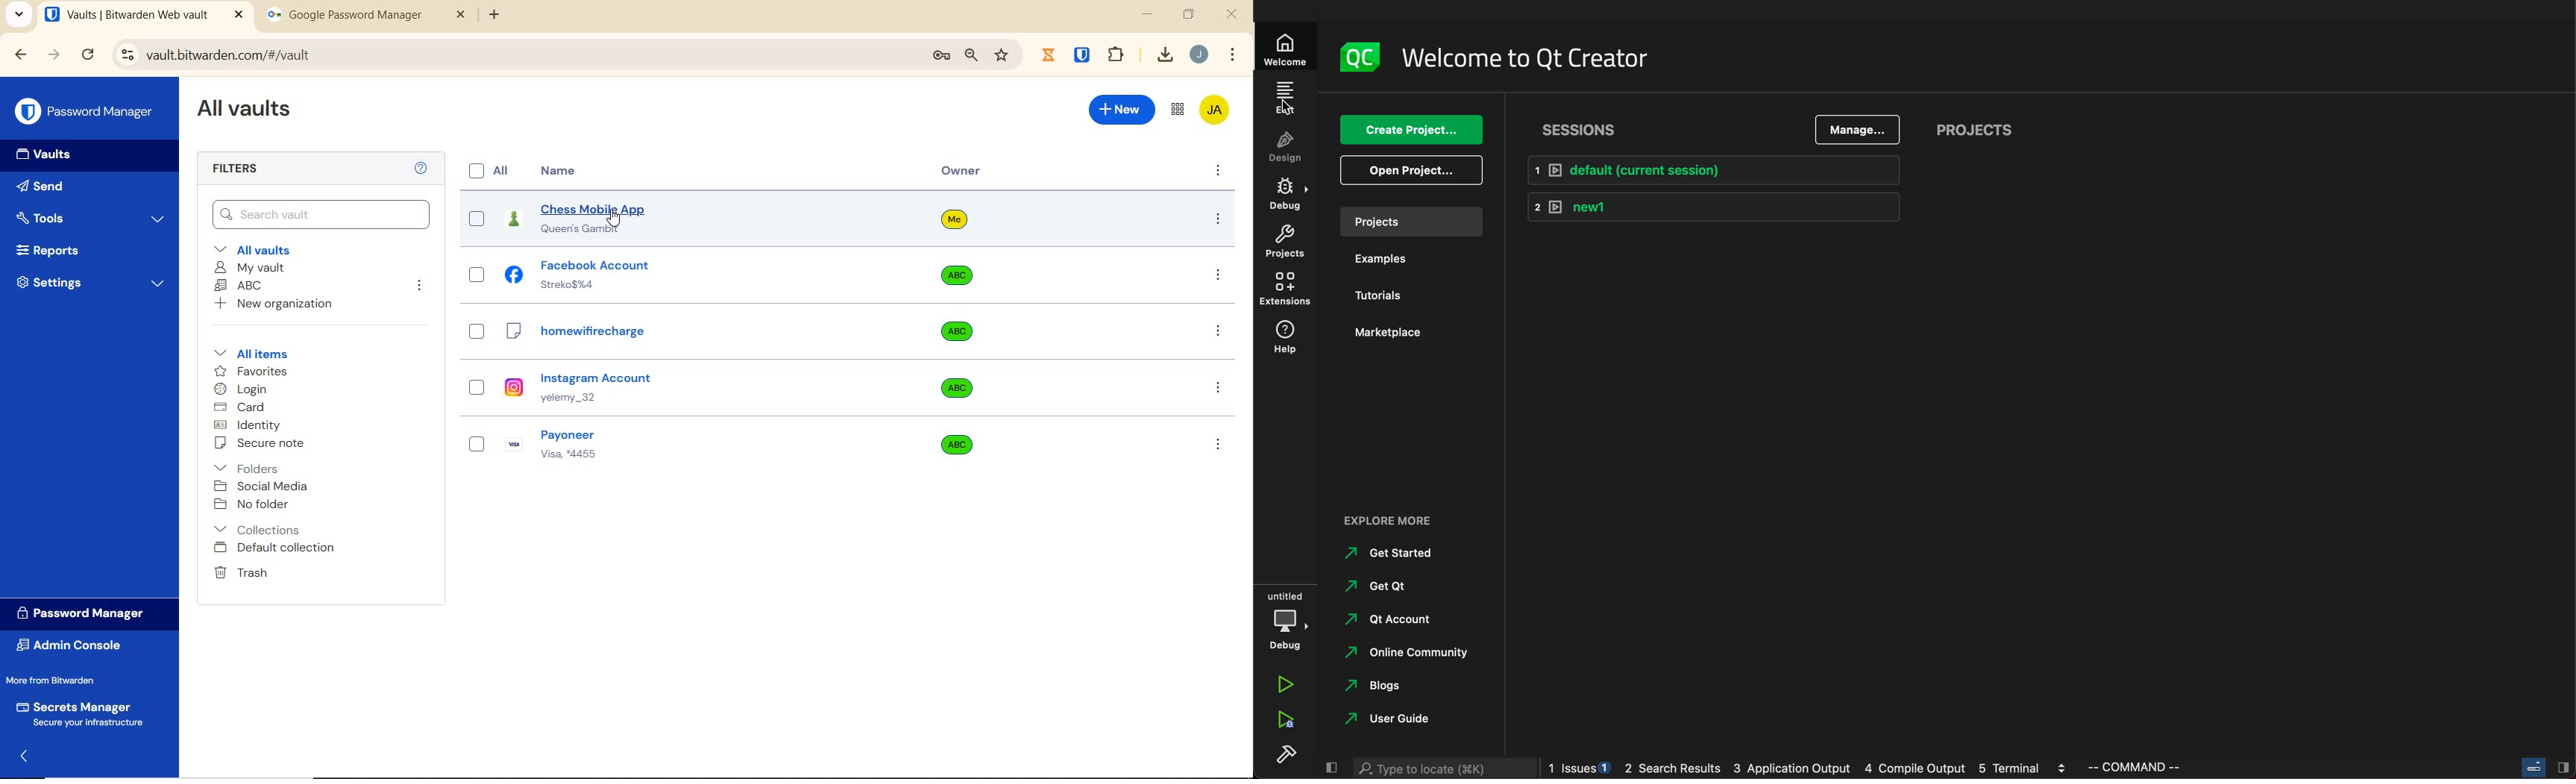 Image resolution: width=2576 pixels, height=784 pixels. What do you see at coordinates (1149, 14) in the screenshot?
I see `minimize` at bounding box center [1149, 14].